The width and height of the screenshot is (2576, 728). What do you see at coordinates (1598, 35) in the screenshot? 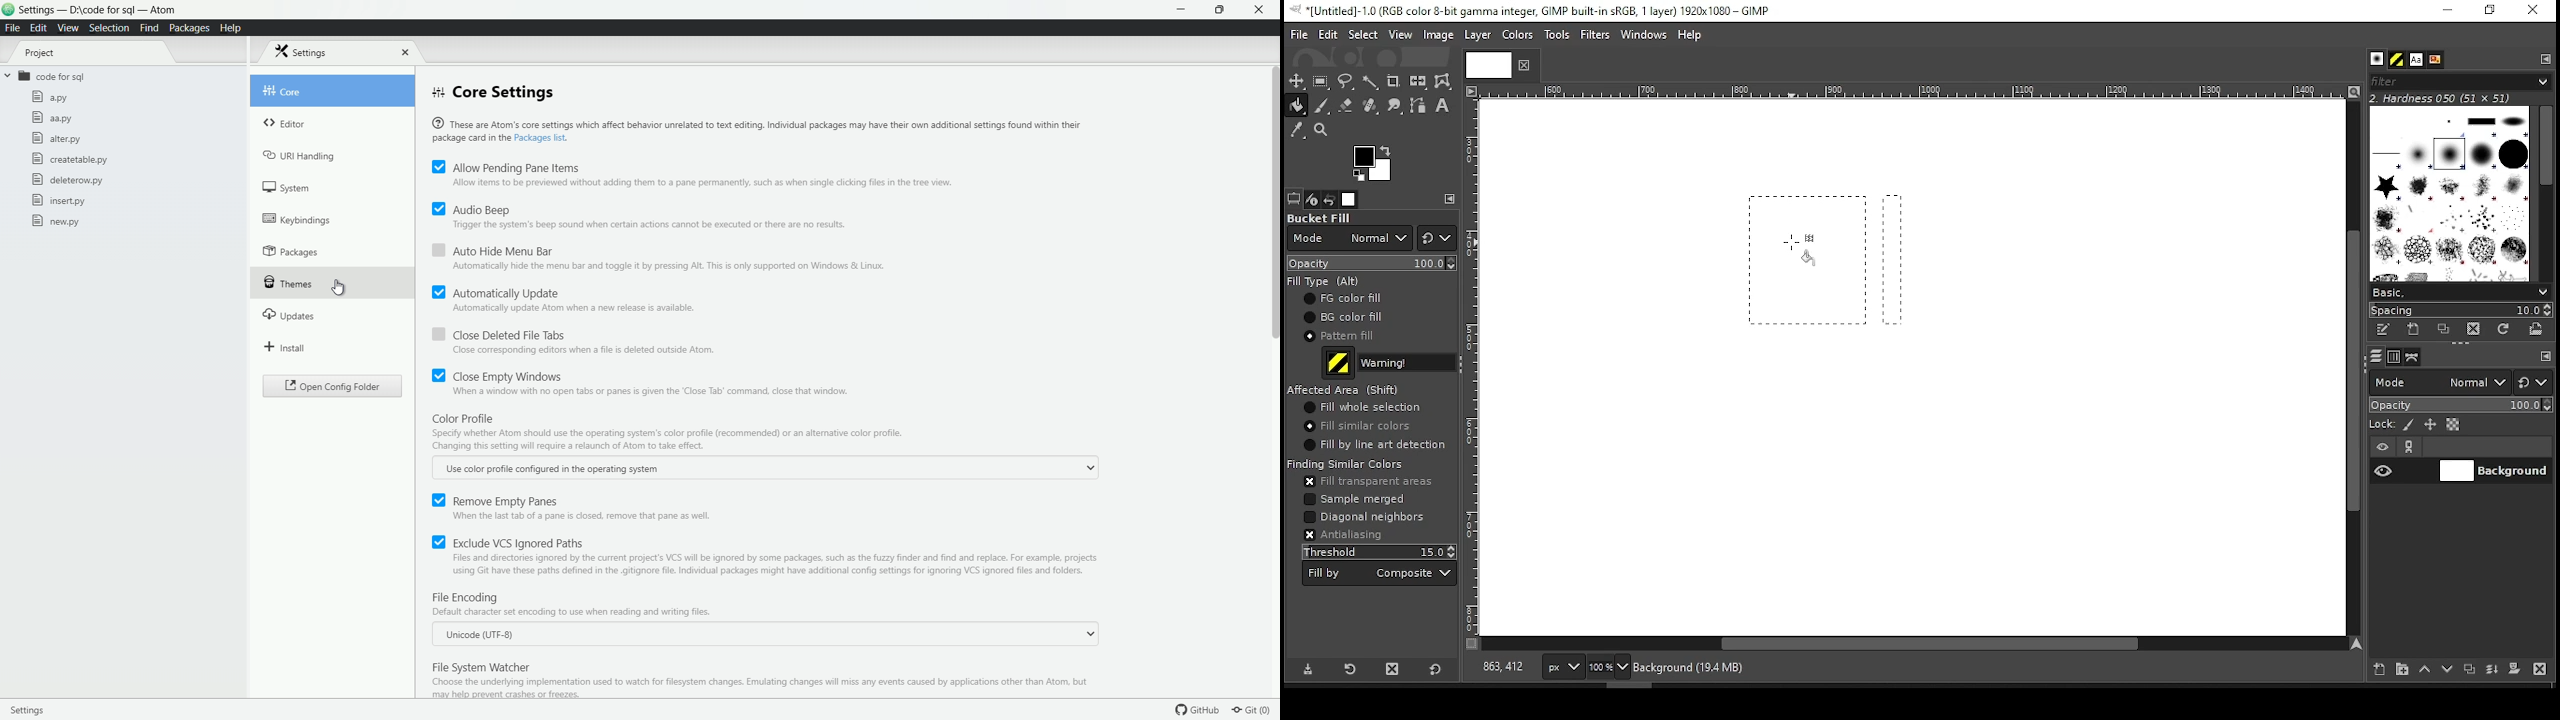
I see `filters` at bounding box center [1598, 35].